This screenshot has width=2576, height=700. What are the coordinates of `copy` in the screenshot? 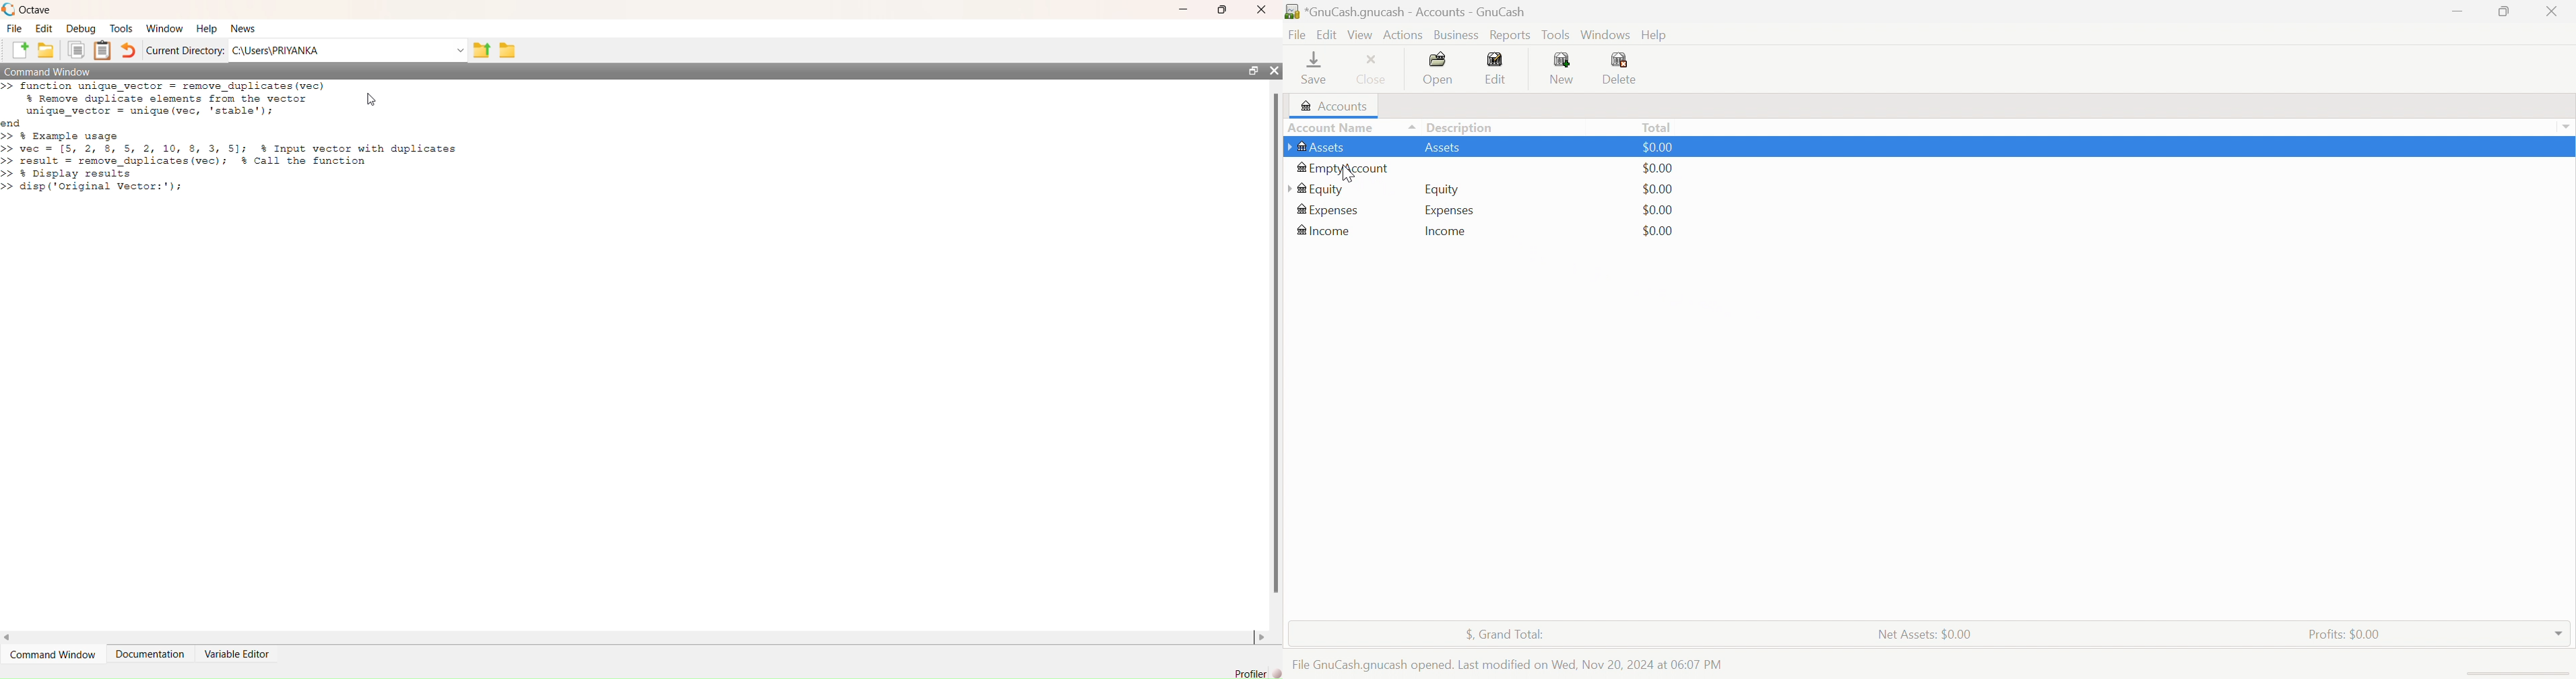 It's located at (76, 50).